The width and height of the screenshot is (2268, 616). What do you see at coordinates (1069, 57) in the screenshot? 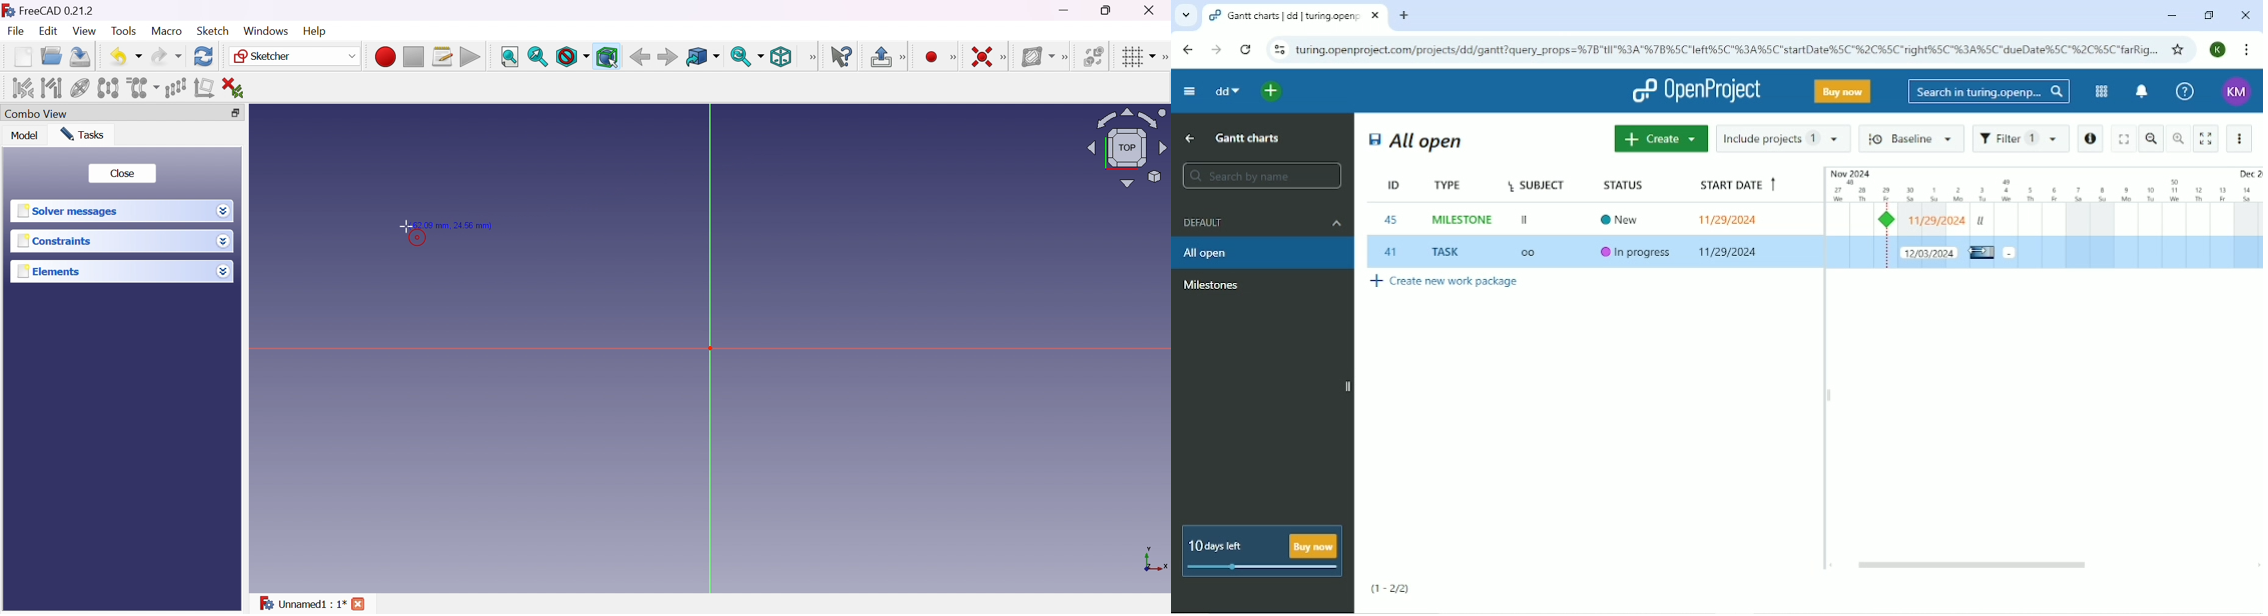
I see `[Sketcher B-spline tools]]` at bounding box center [1069, 57].